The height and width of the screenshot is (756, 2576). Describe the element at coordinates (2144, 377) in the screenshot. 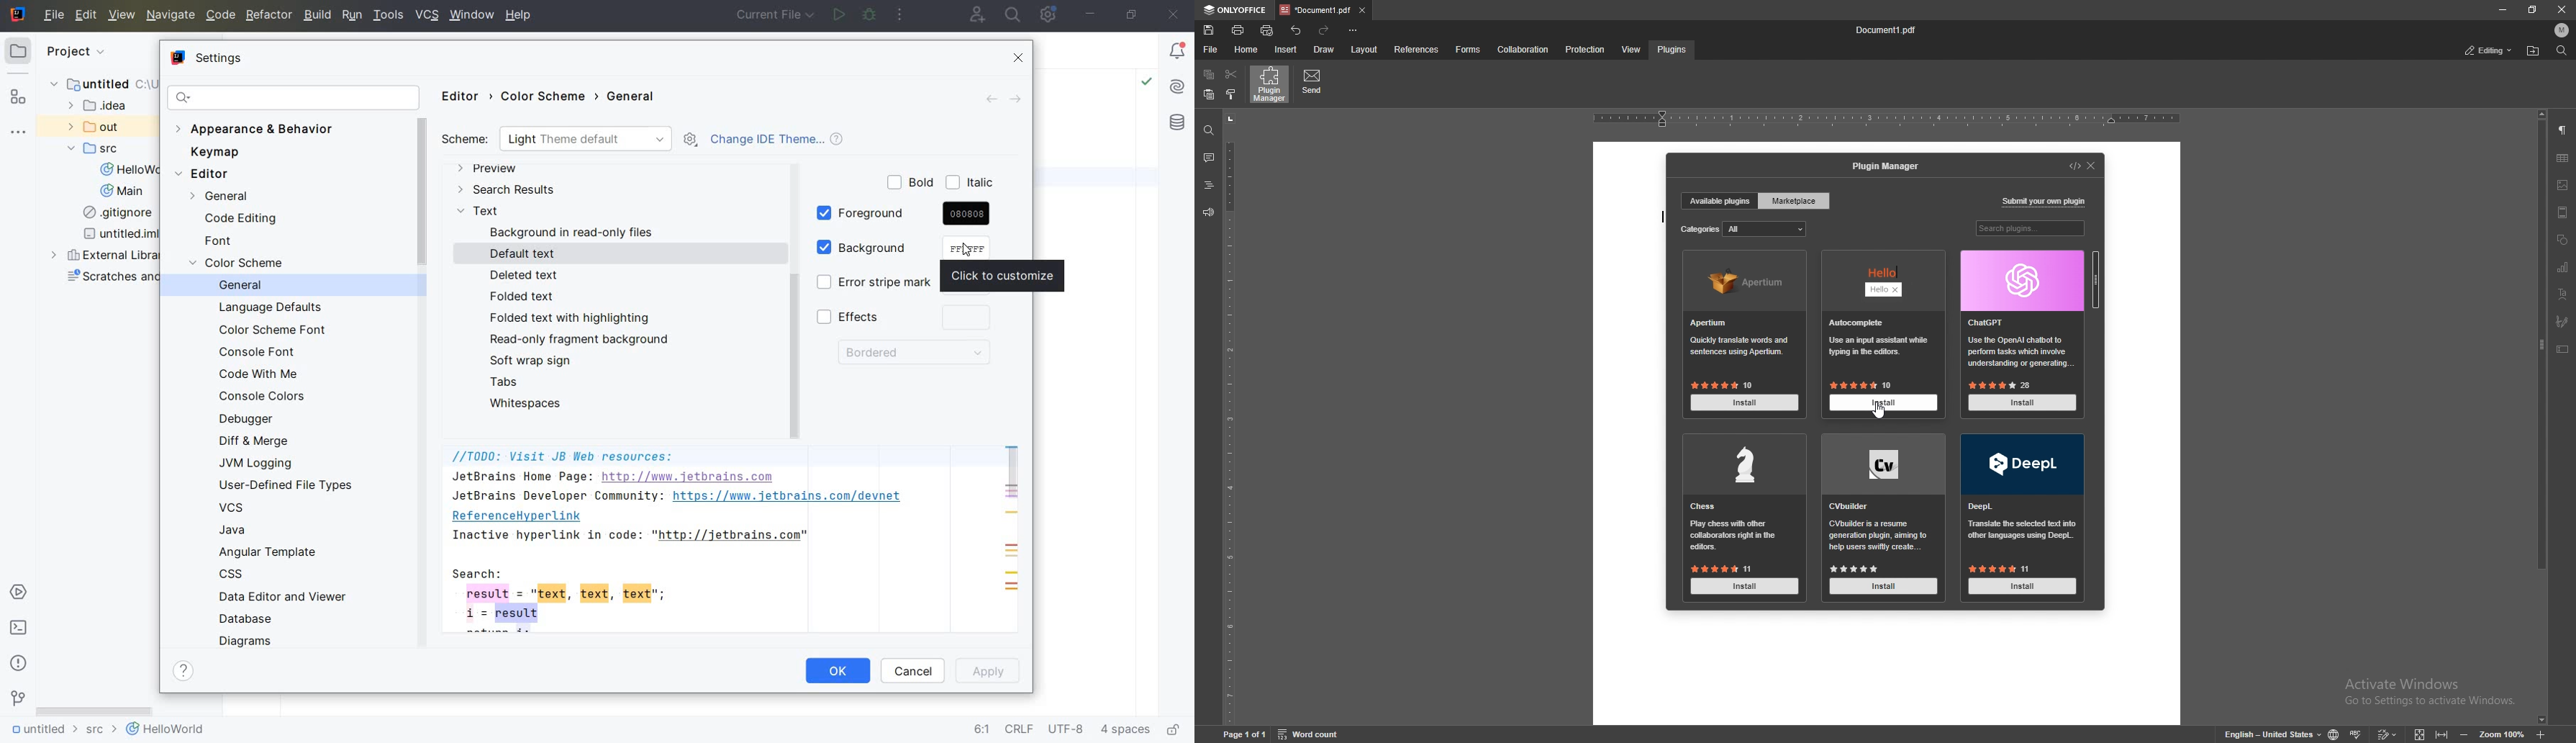

I see `document` at that location.